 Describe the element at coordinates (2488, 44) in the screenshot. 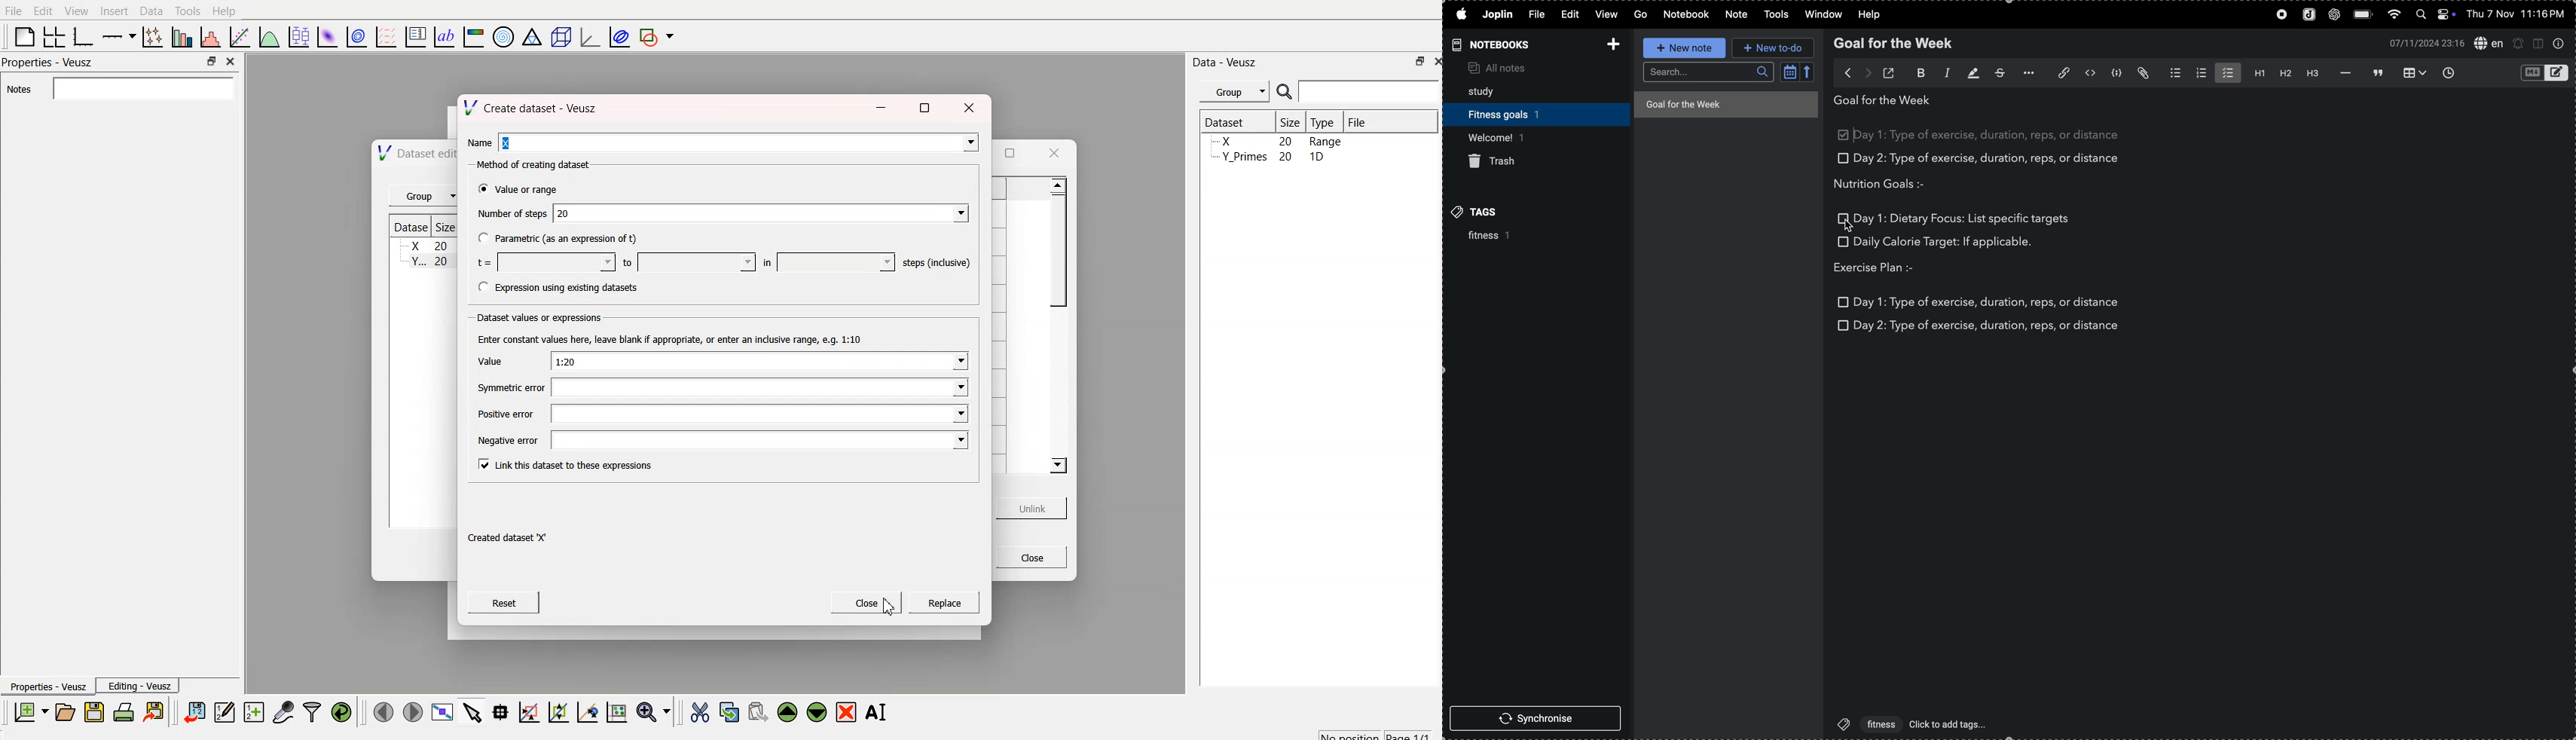

I see `spell check` at that location.